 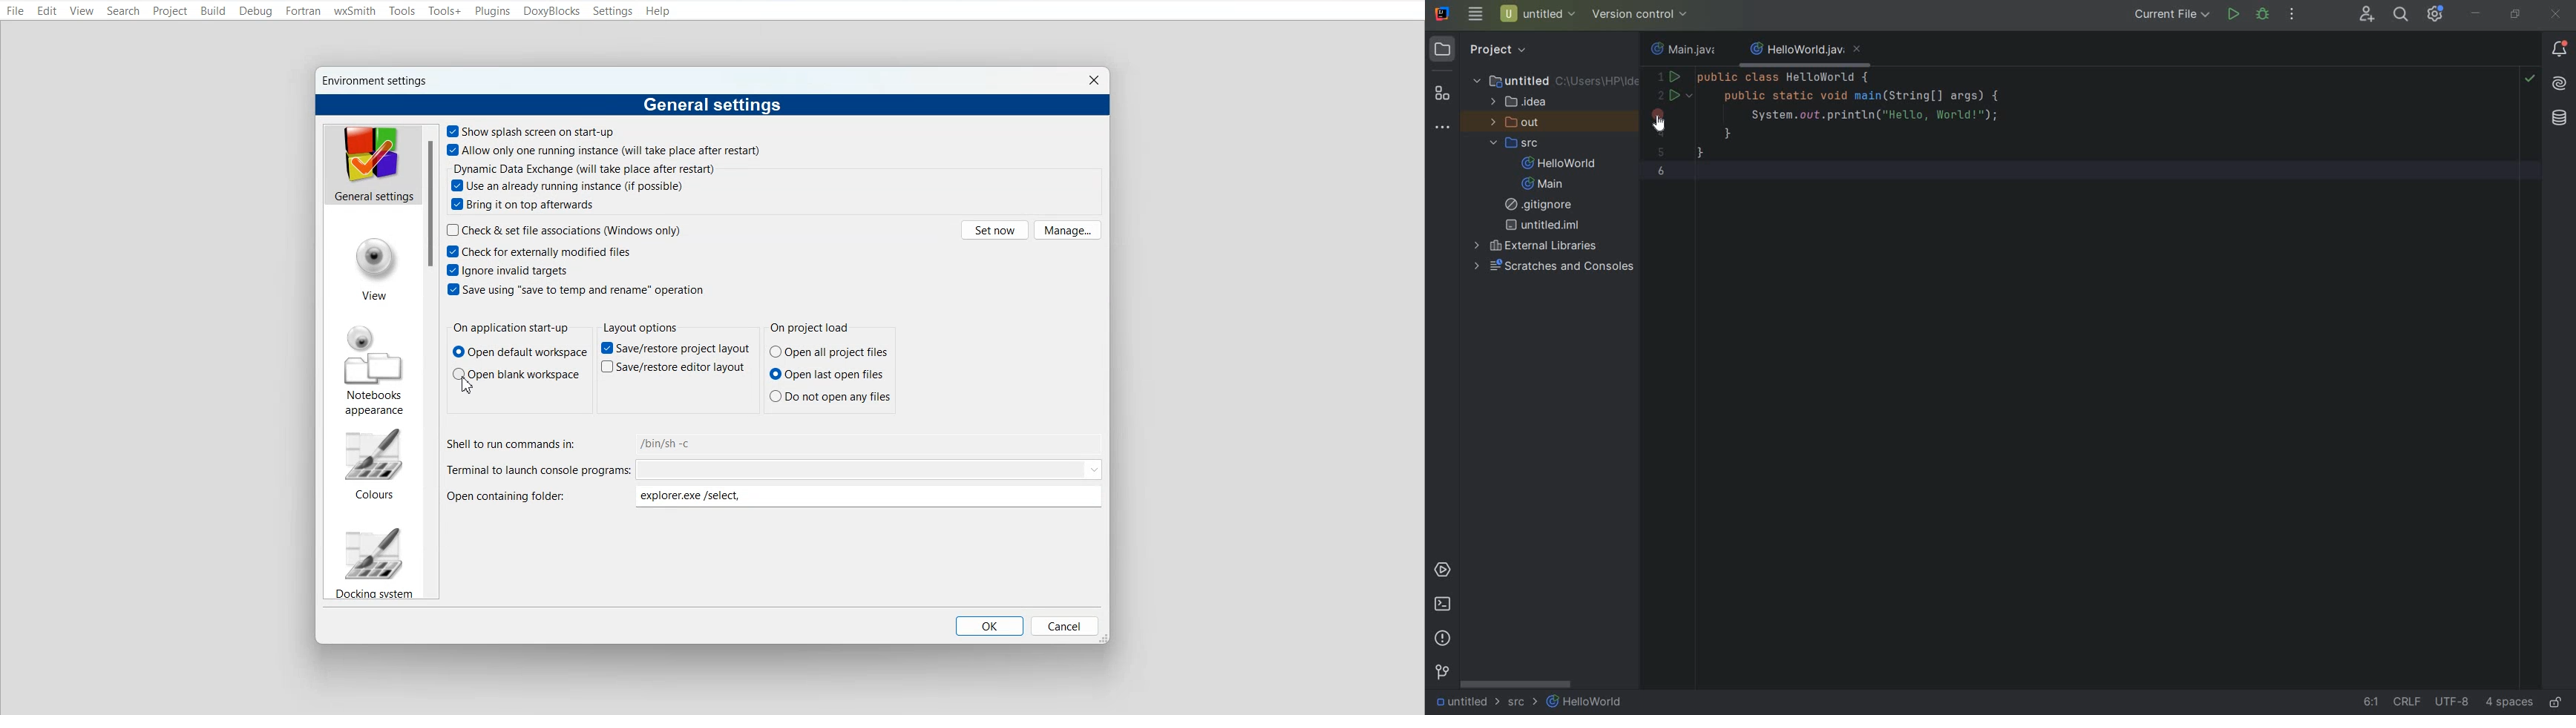 What do you see at coordinates (1442, 129) in the screenshot?
I see `more tool windows` at bounding box center [1442, 129].